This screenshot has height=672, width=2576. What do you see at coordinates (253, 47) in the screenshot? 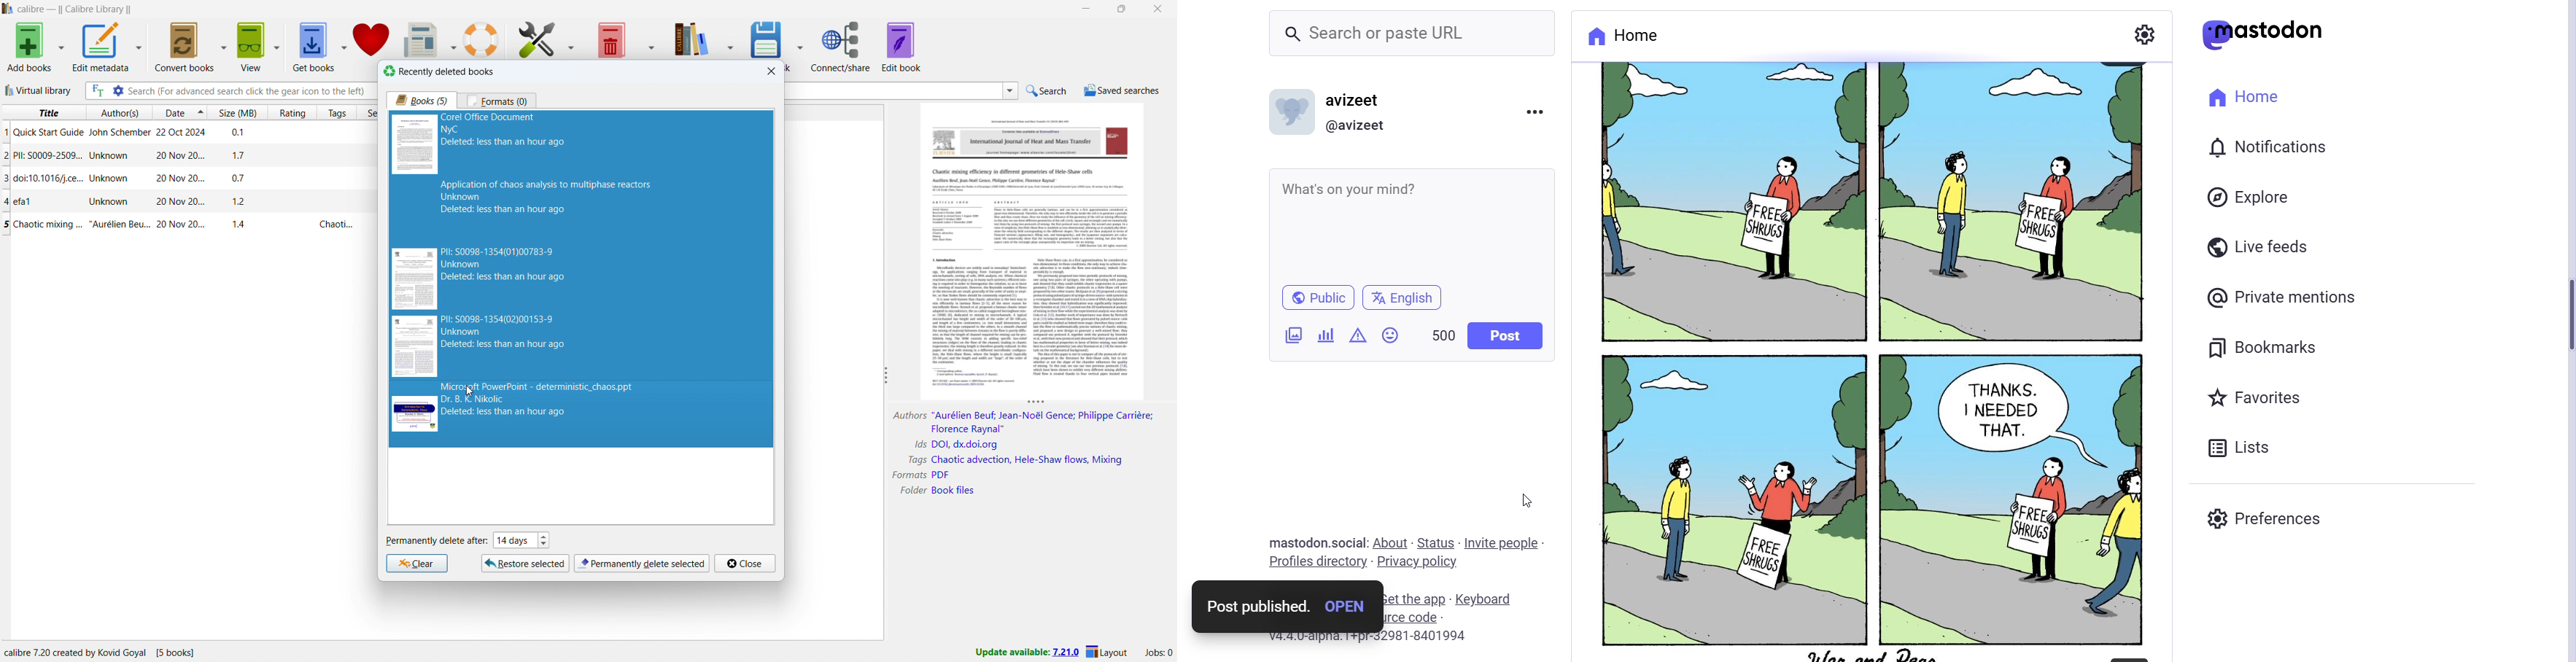
I see `view` at bounding box center [253, 47].